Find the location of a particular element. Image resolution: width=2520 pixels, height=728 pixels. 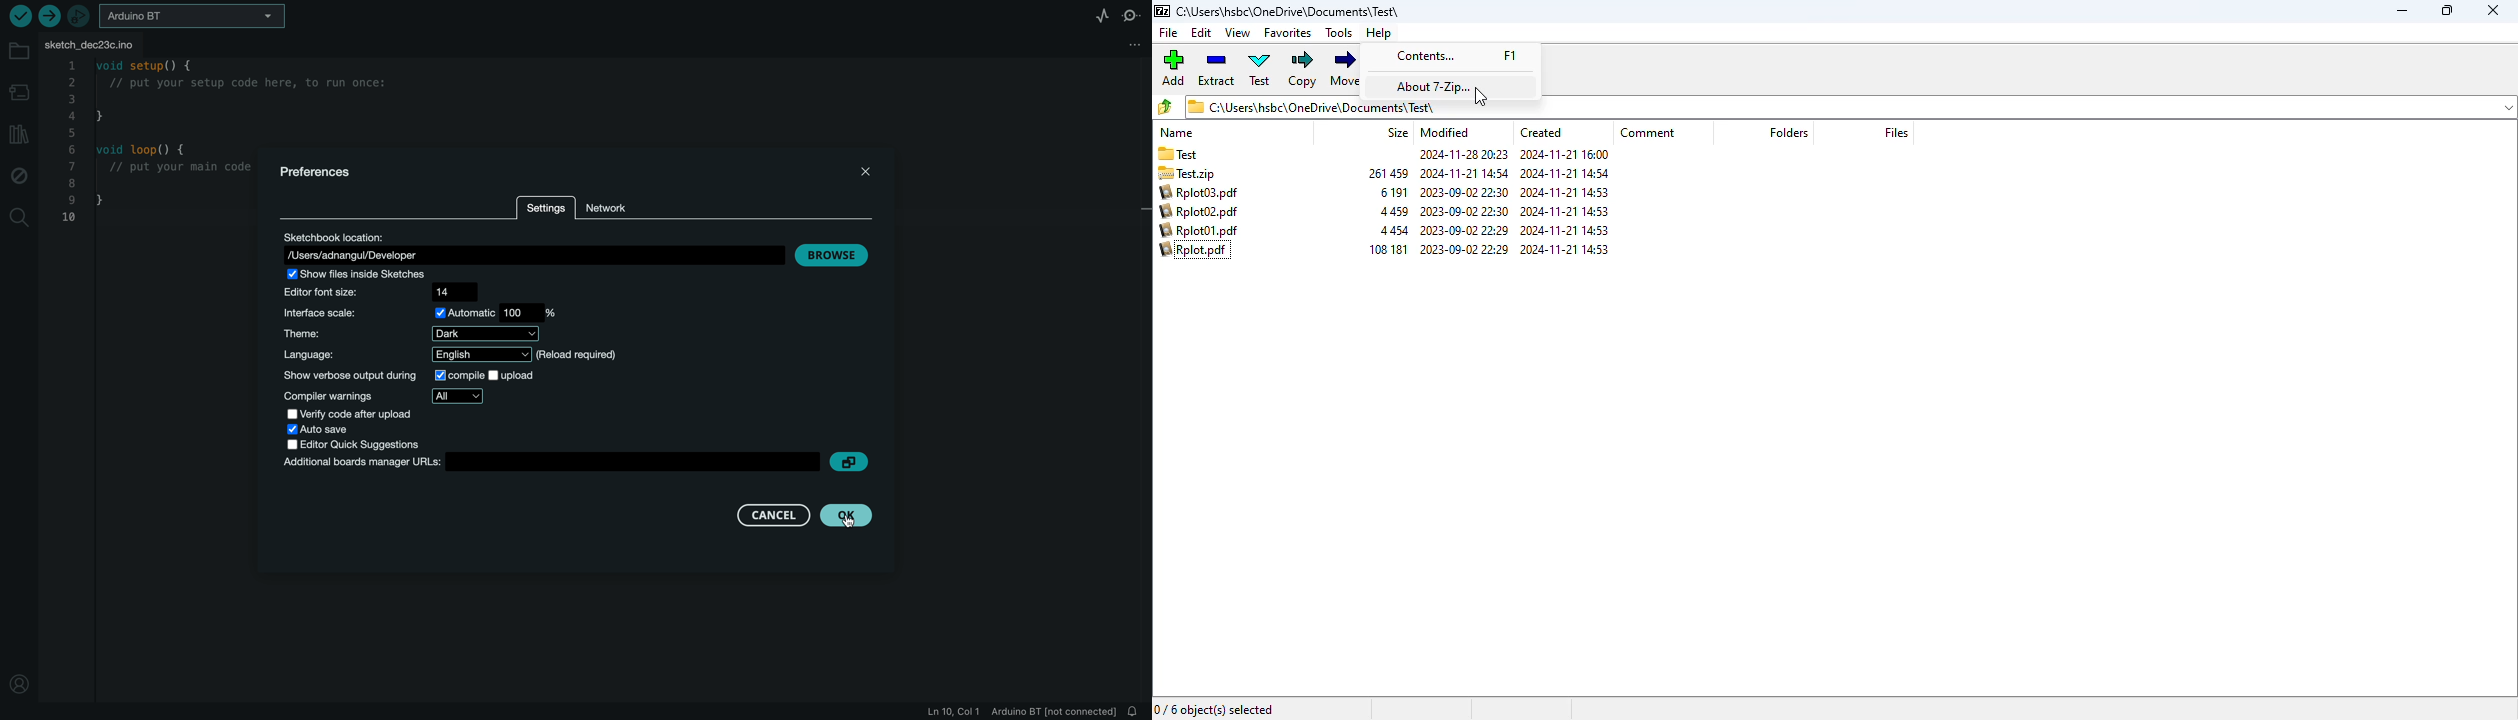

extract is located at coordinates (1216, 68).